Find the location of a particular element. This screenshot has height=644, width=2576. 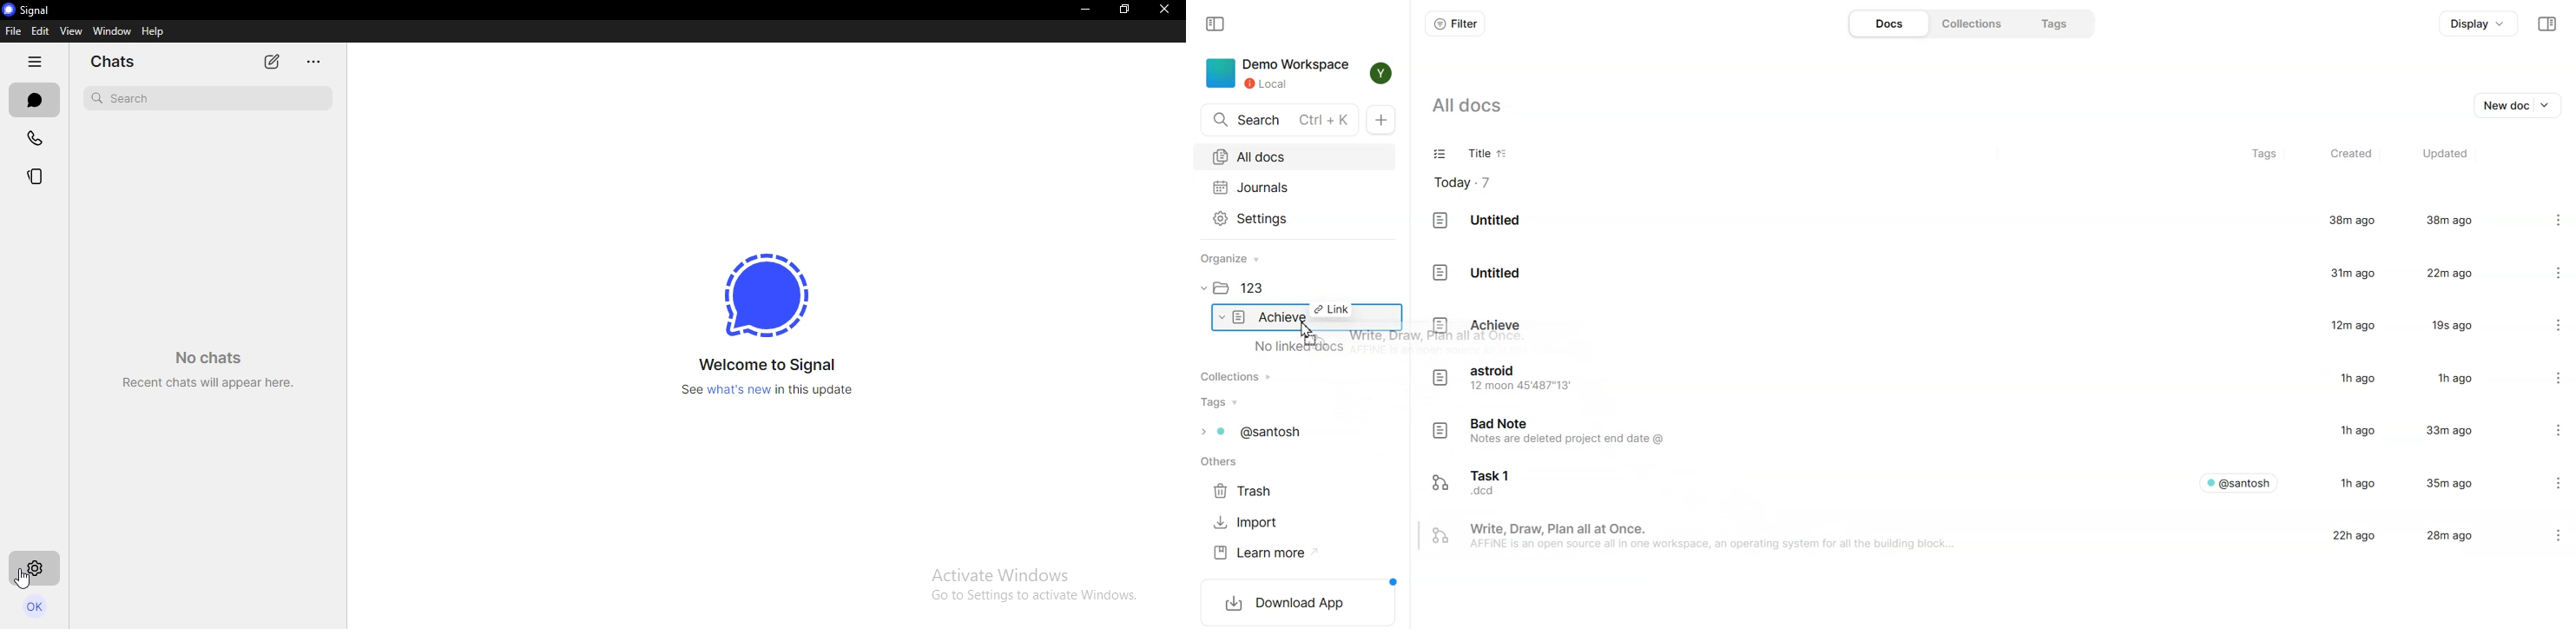

Trash is located at coordinates (1248, 491).